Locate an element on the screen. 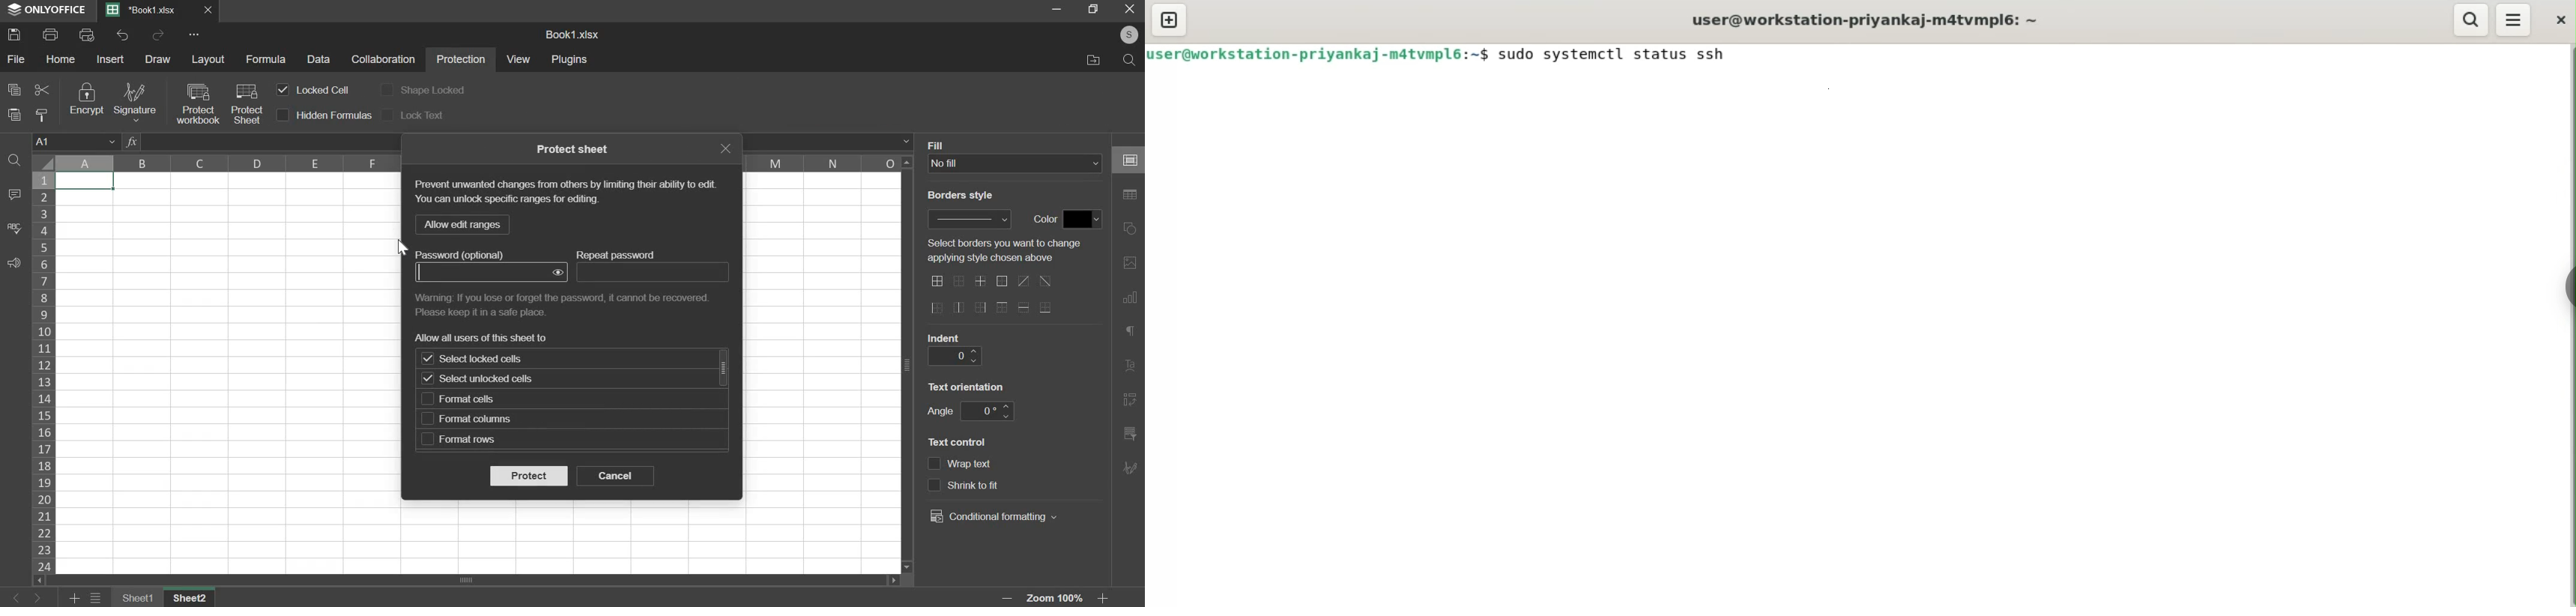 This screenshot has width=2576, height=616. view is located at coordinates (519, 59).